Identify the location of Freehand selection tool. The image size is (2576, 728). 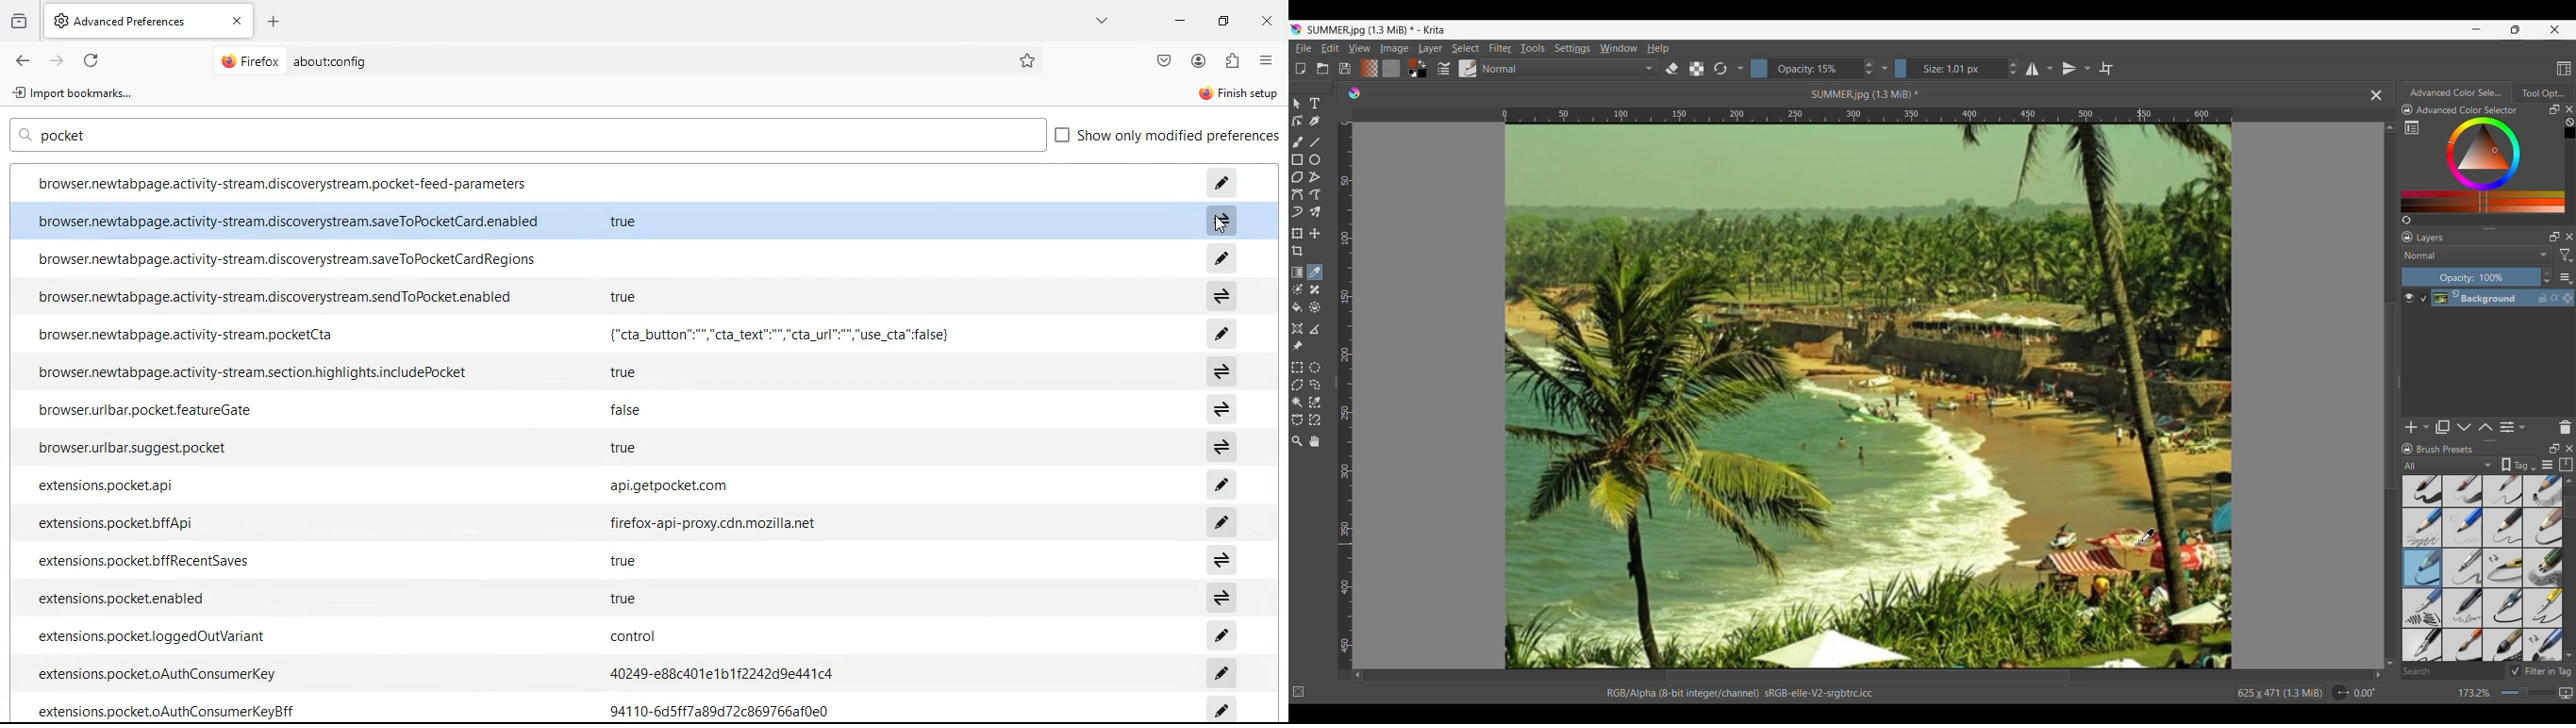
(1316, 385).